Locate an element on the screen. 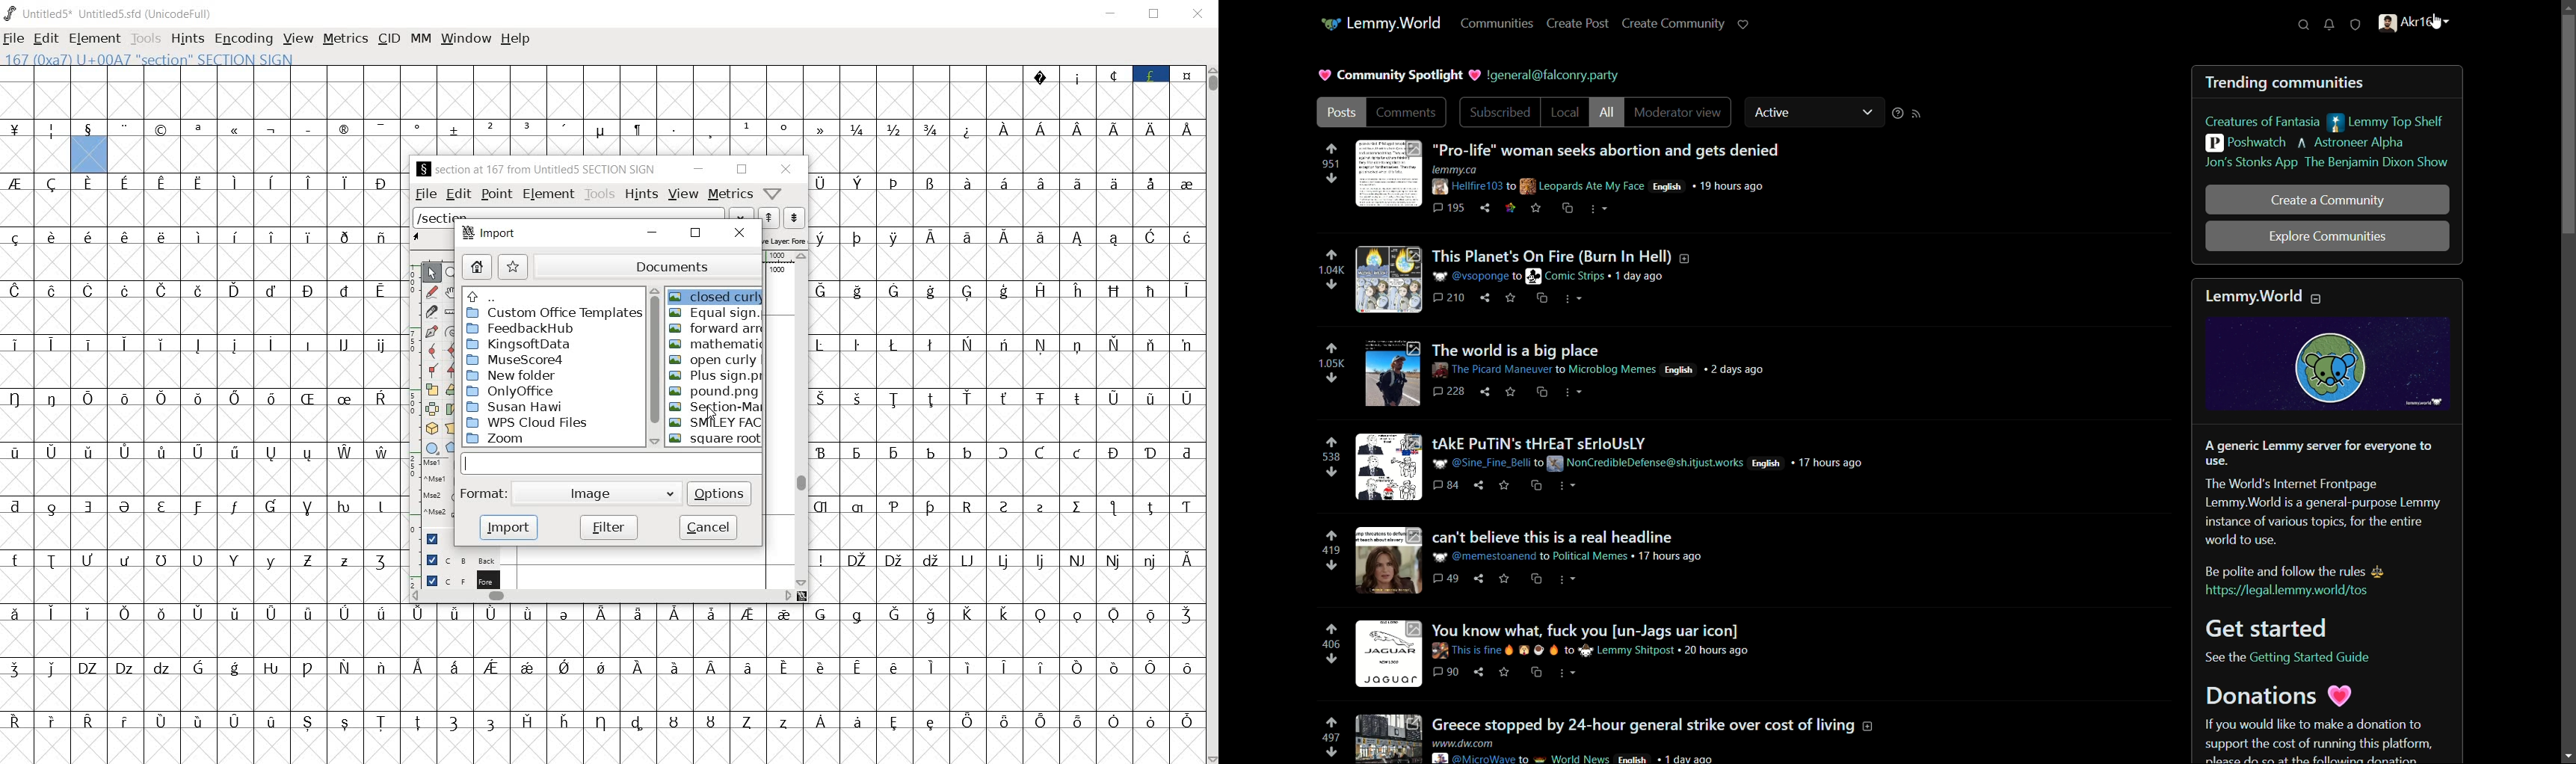 Image resolution: width=2576 pixels, height=784 pixels. fractions is located at coordinates (896, 129).